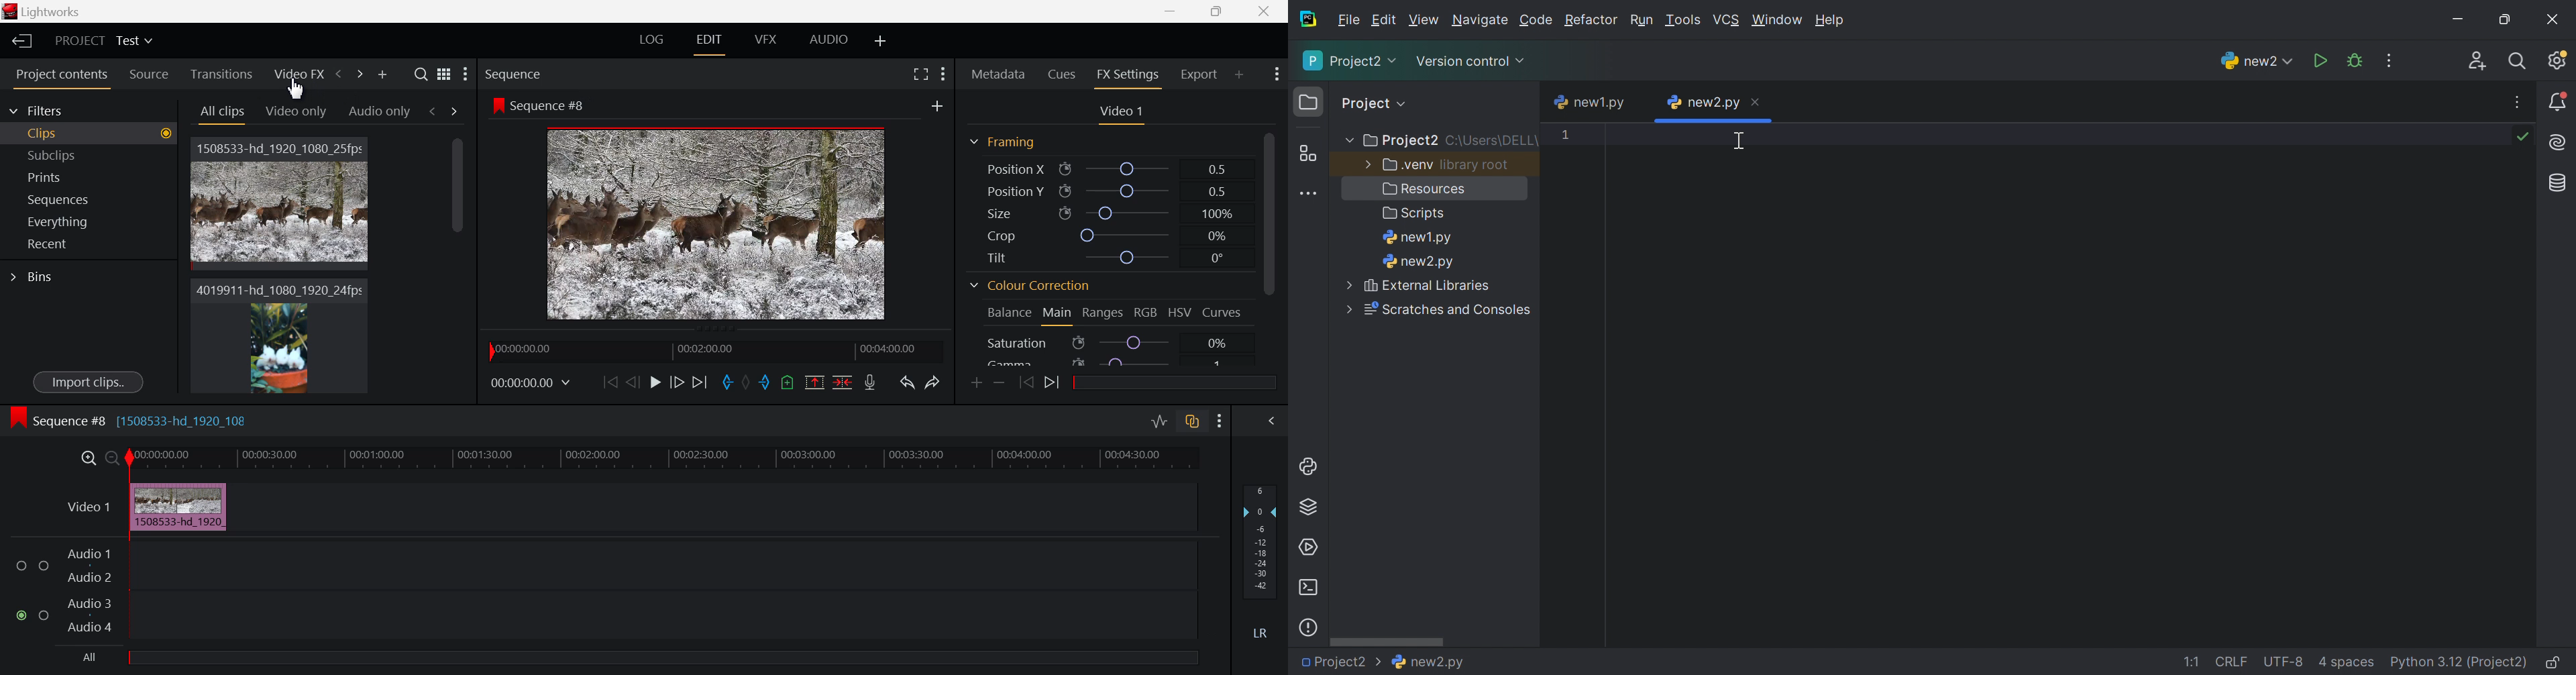 This screenshot has height=700, width=2576. I want to click on Project Timeline, so click(663, 457).